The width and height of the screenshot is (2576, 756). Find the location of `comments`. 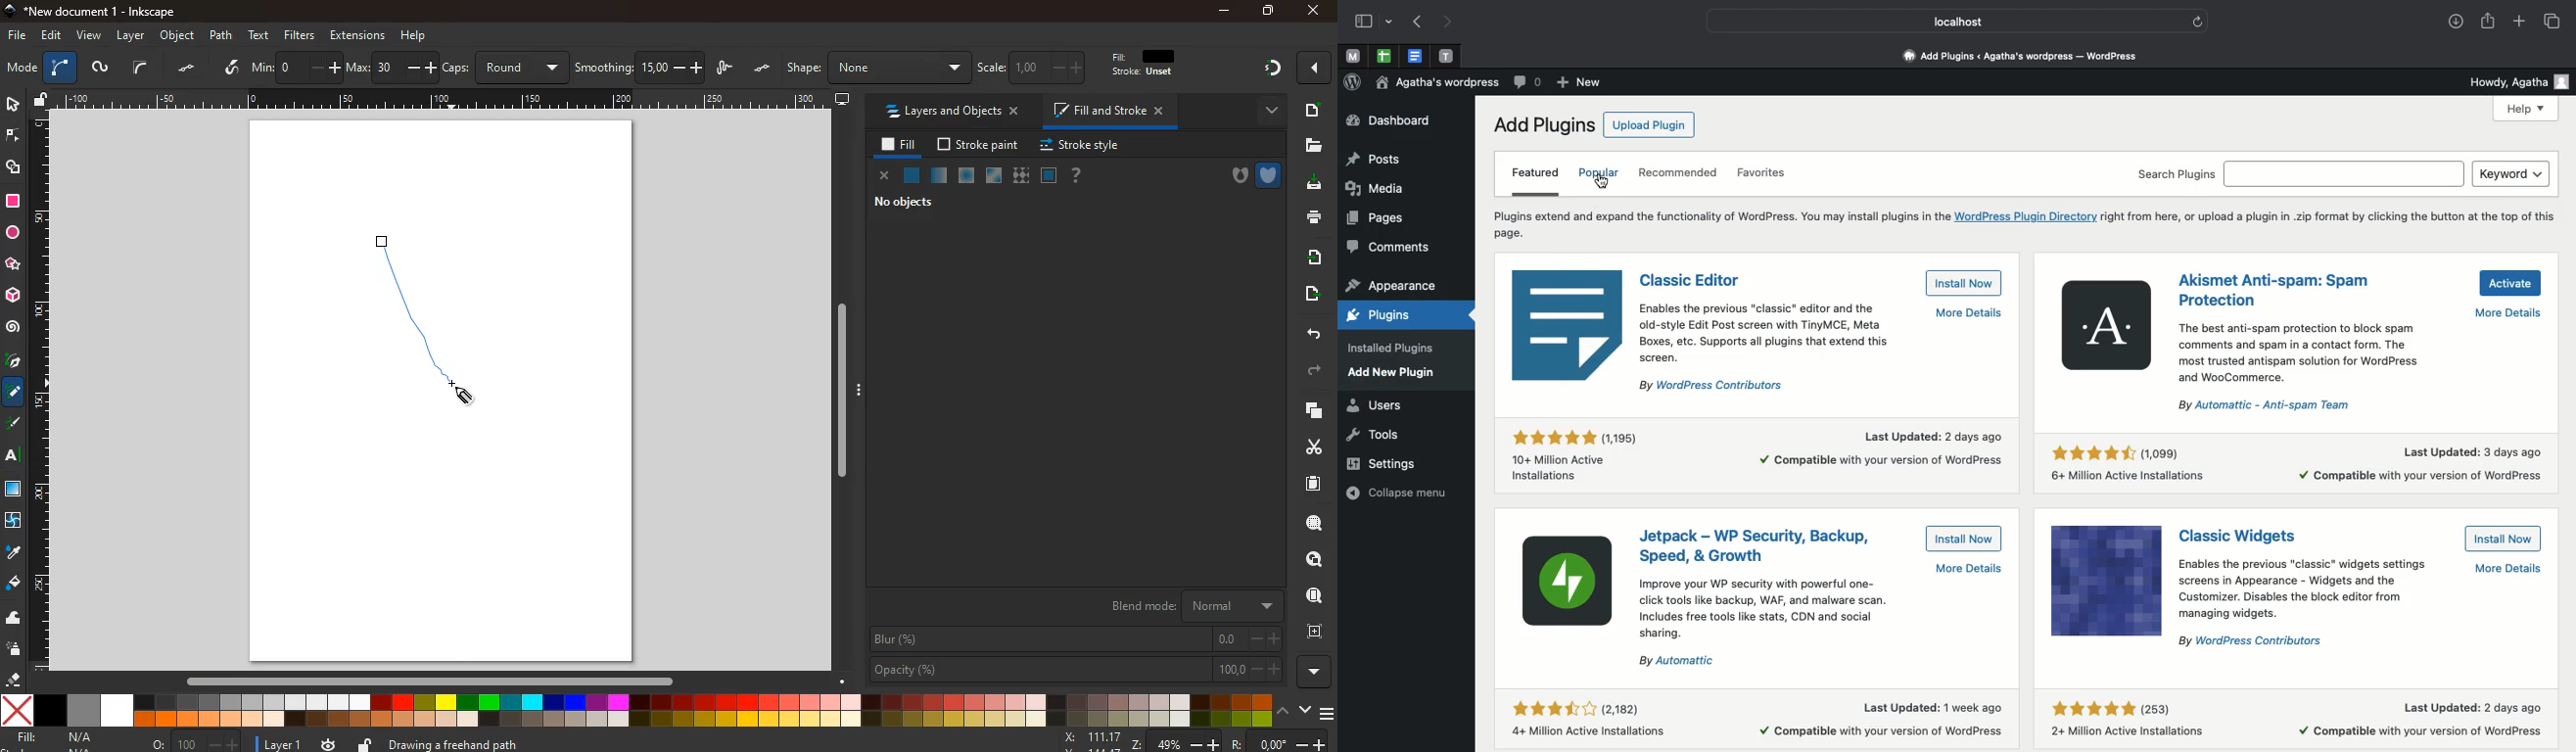

comments is located at coordinates (1389, 247).